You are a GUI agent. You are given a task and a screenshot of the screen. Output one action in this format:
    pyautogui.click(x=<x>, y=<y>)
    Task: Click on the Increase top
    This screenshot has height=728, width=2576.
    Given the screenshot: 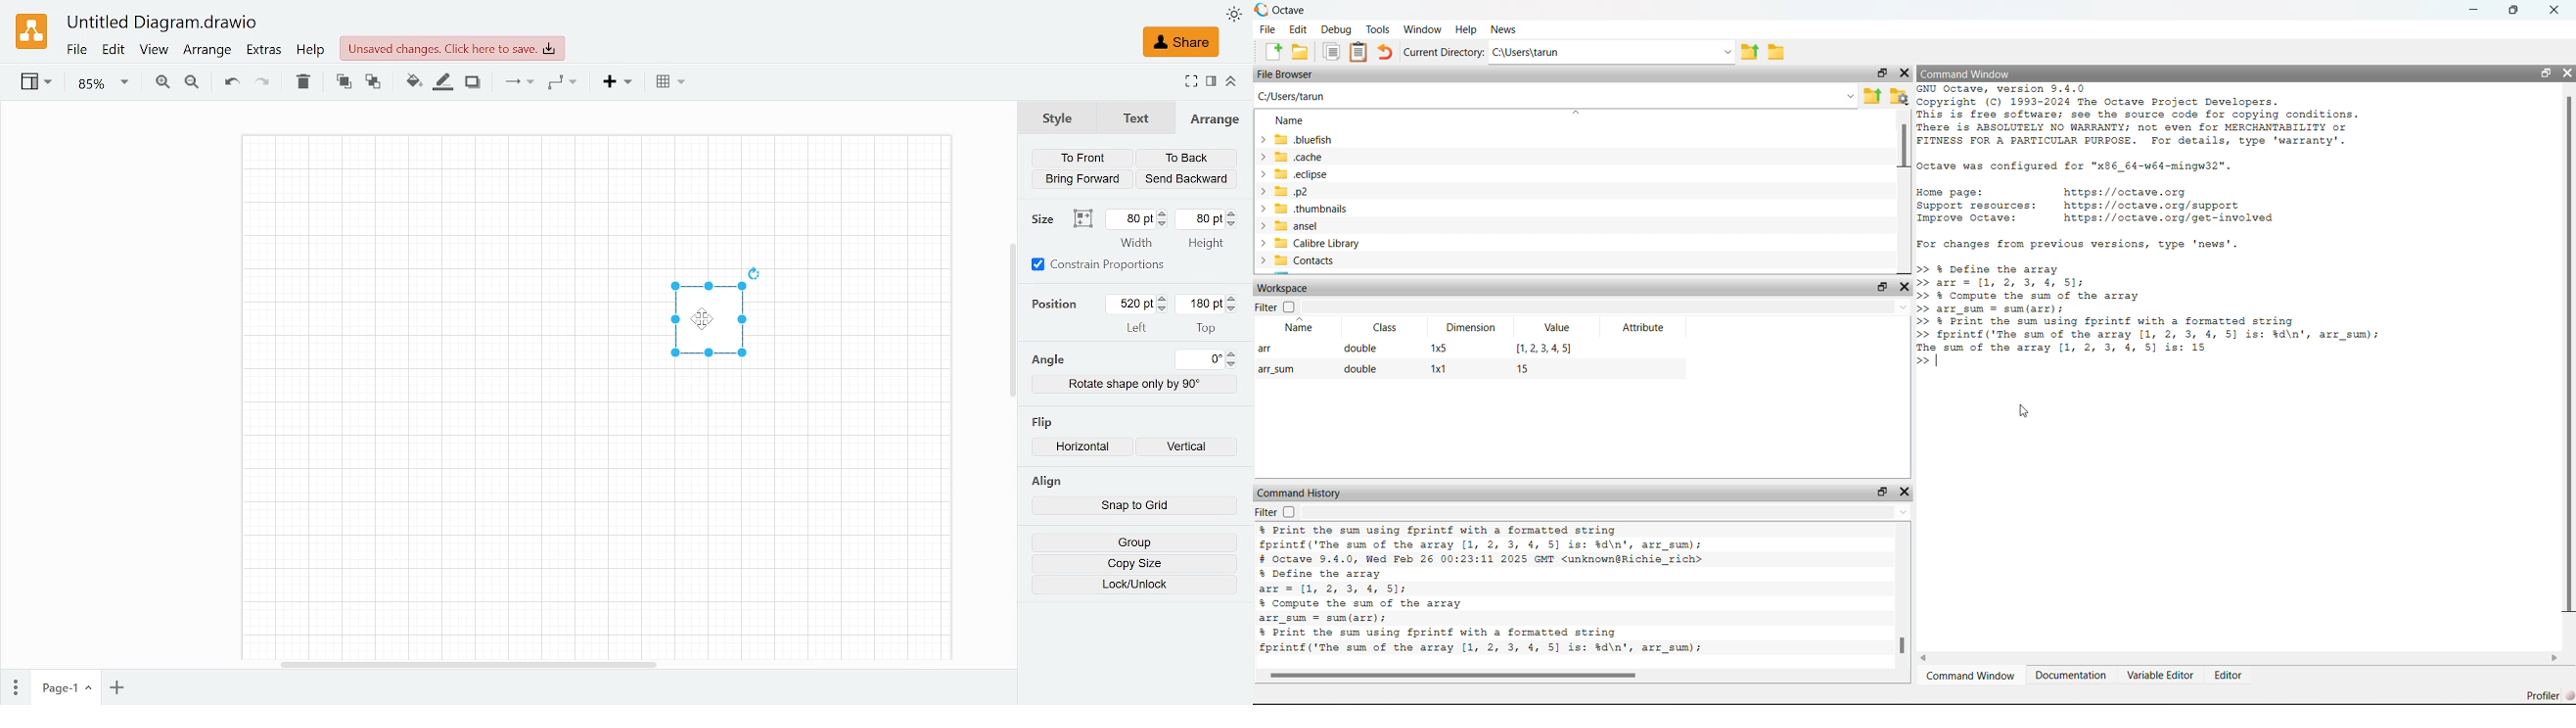 What is the action you would take?
    pyautogui.click(x=1233, y=298)
    